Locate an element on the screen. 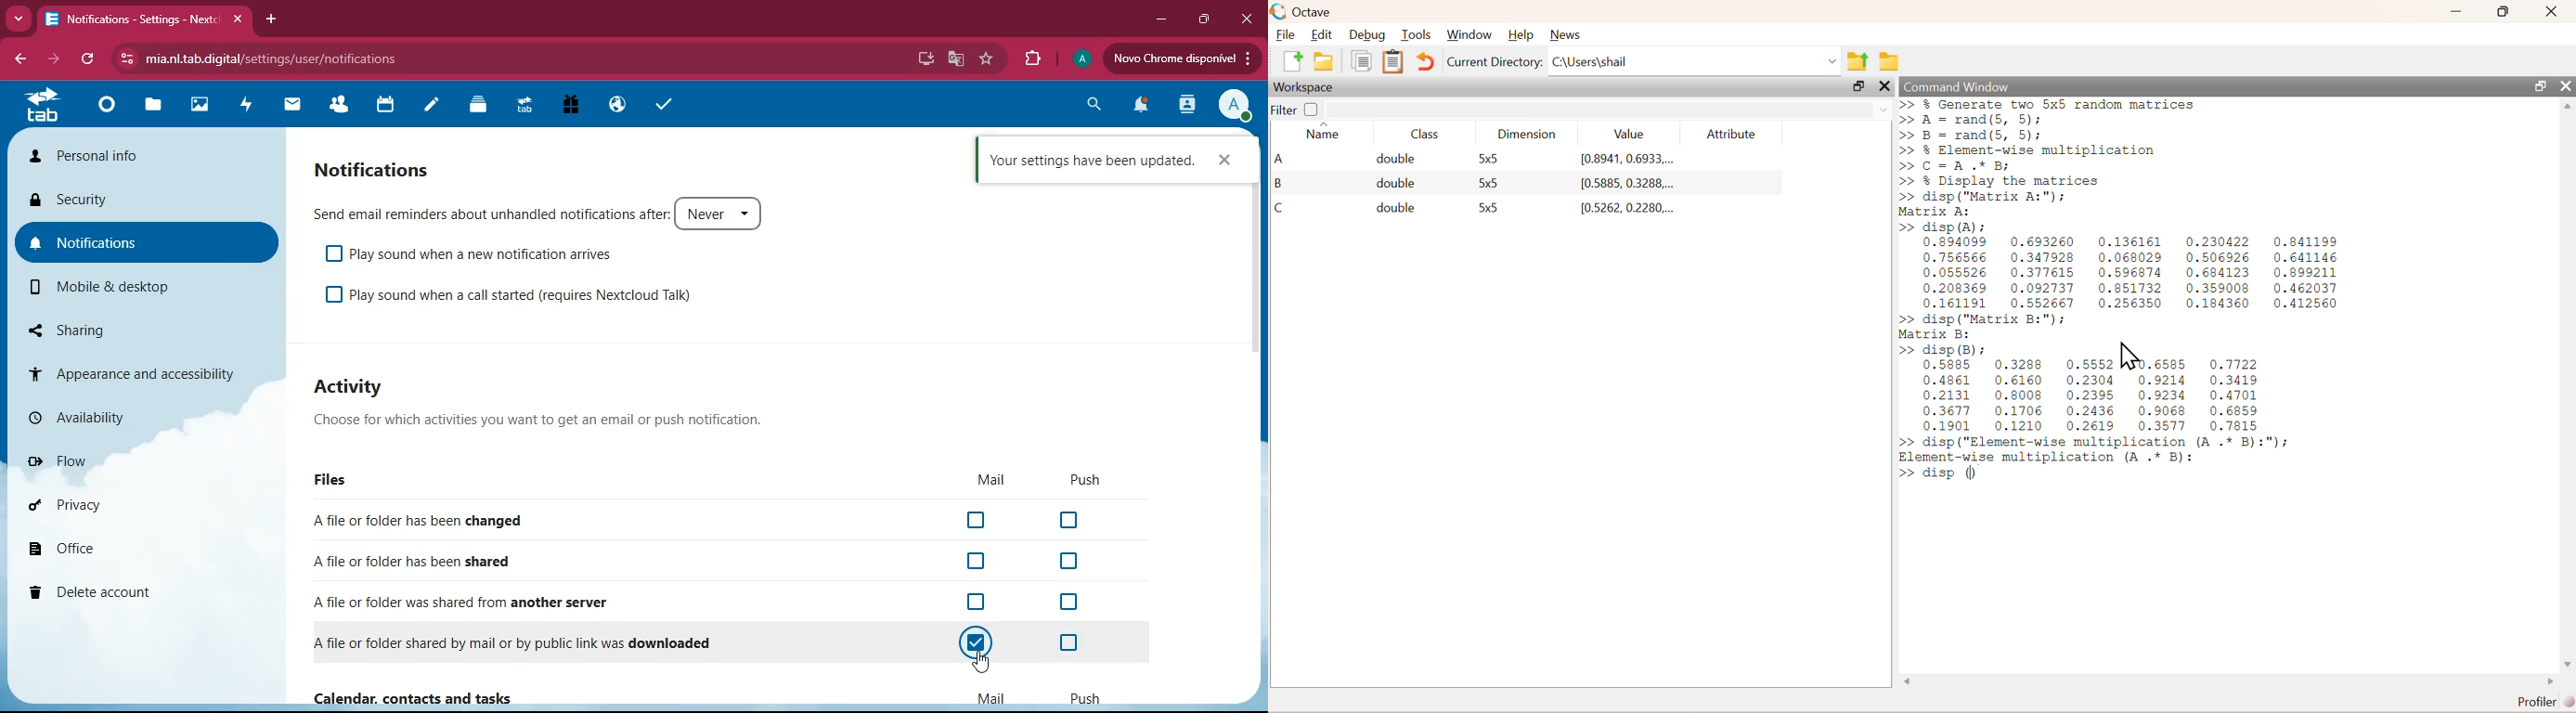  more is located at coordinates (19, 18).